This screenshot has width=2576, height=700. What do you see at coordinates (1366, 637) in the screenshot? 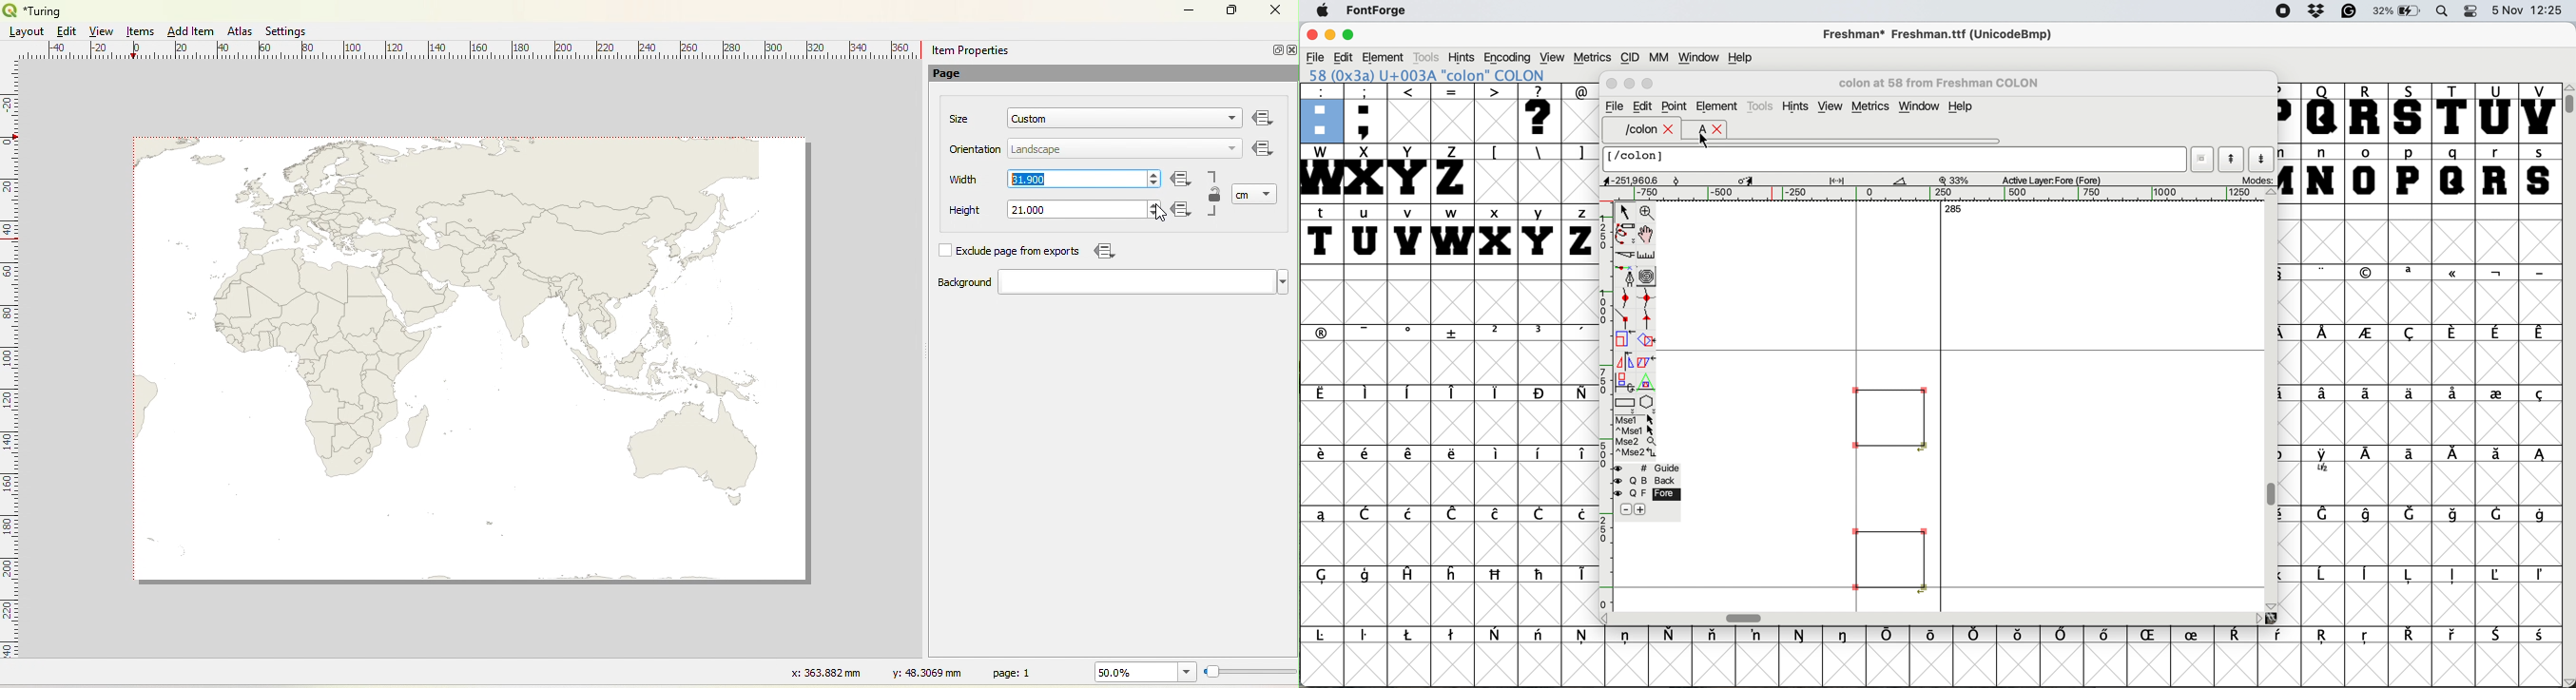
I see `symbol` at bounding box center [1366, 637].